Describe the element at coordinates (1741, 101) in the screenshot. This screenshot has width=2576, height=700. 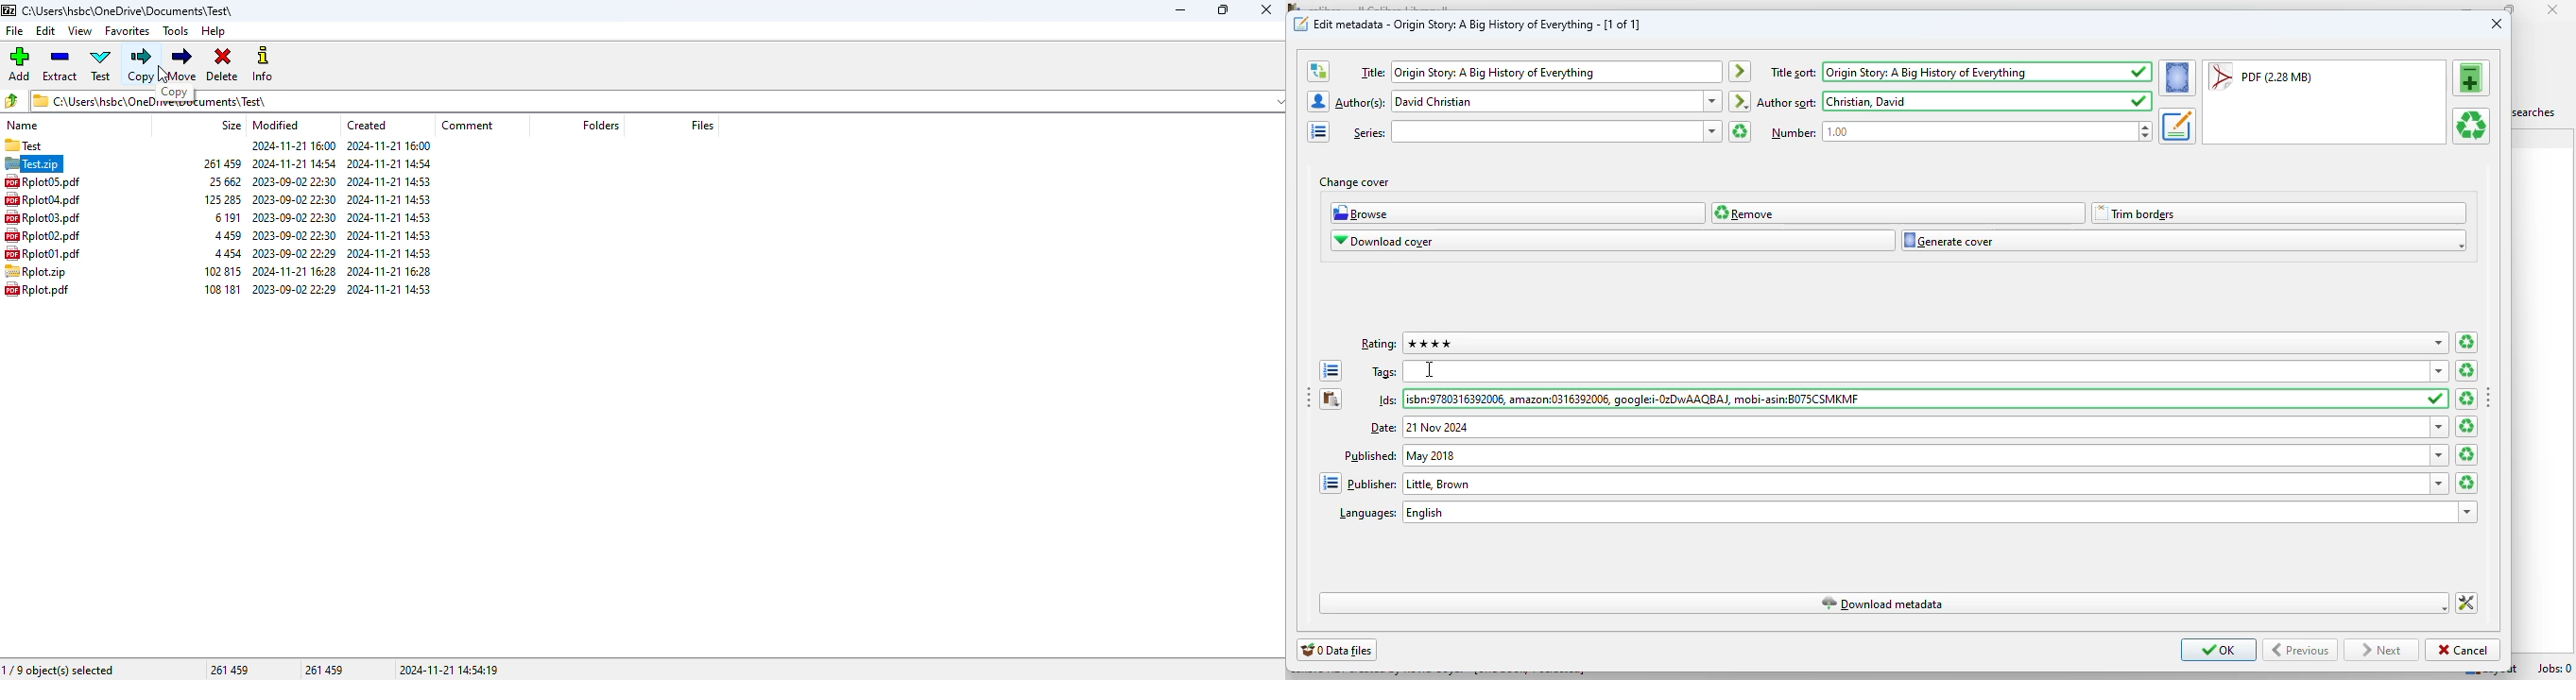
I see `automatically create the author sort entry based on the current author entry` at that location.